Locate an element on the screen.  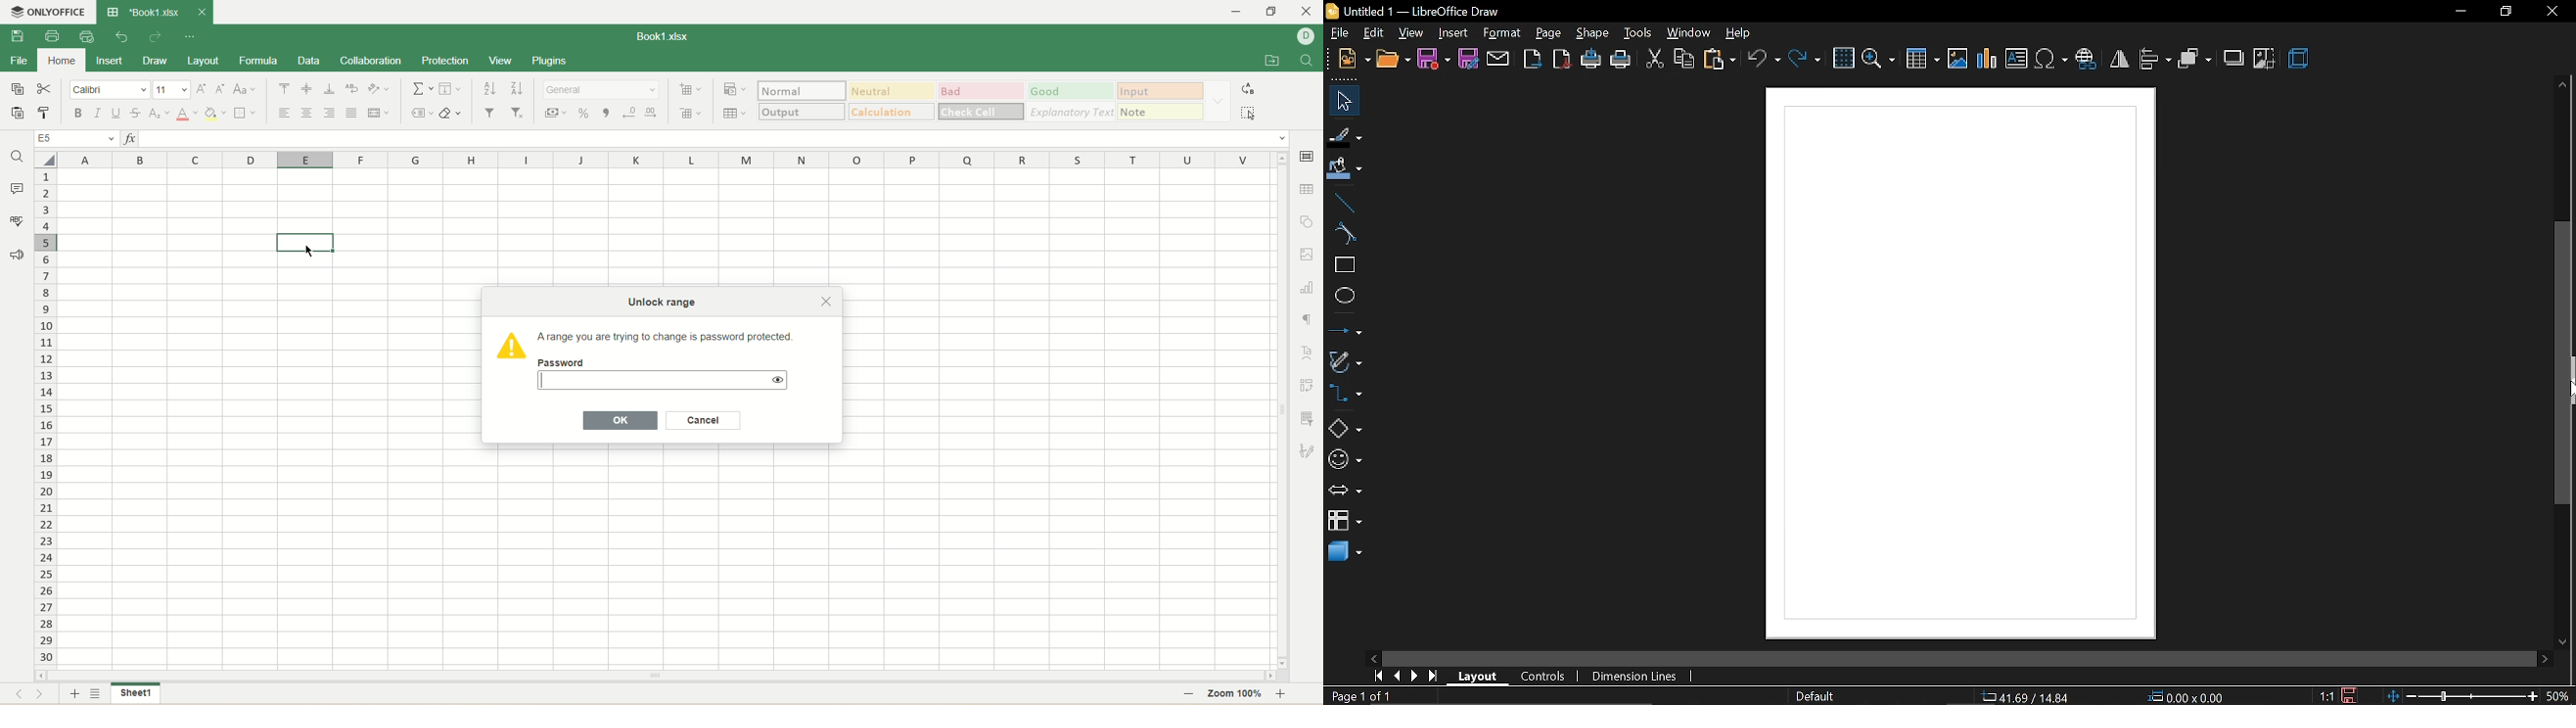
view is located at coordinates (1409, 32).